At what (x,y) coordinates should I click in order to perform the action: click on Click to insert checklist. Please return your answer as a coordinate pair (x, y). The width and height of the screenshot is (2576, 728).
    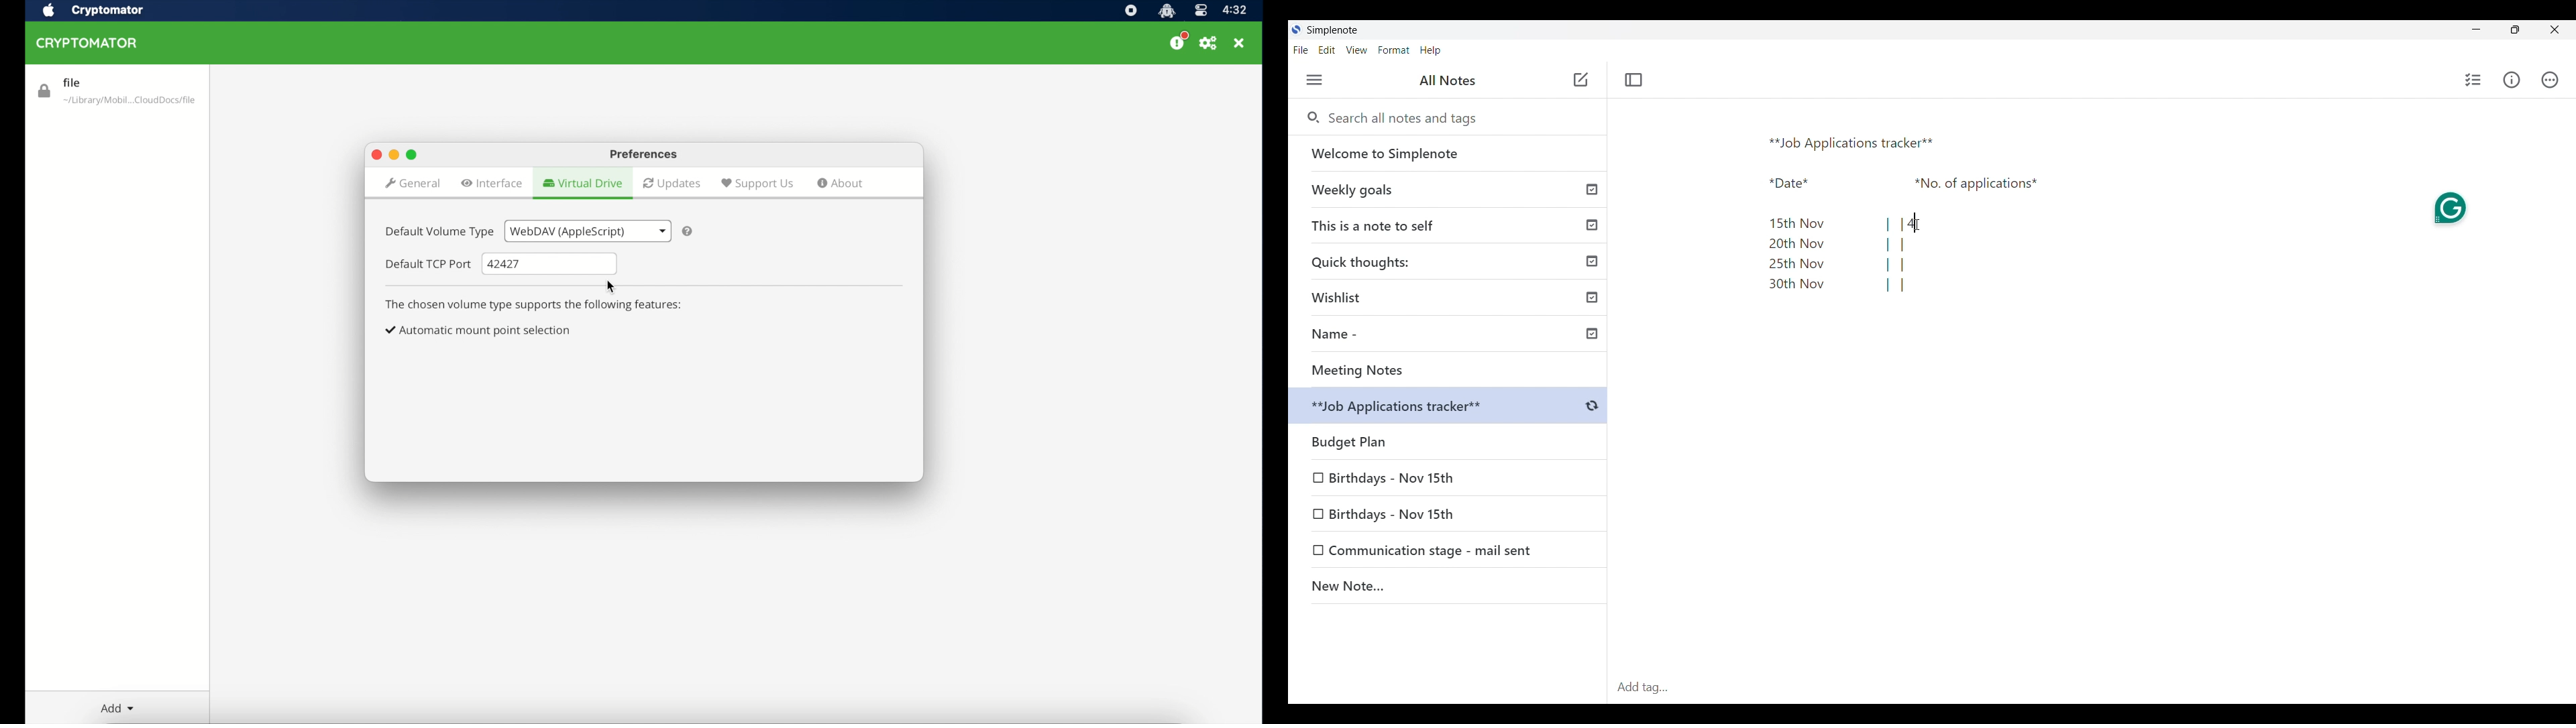
    Looking at the image, I should click on (2474, 80).